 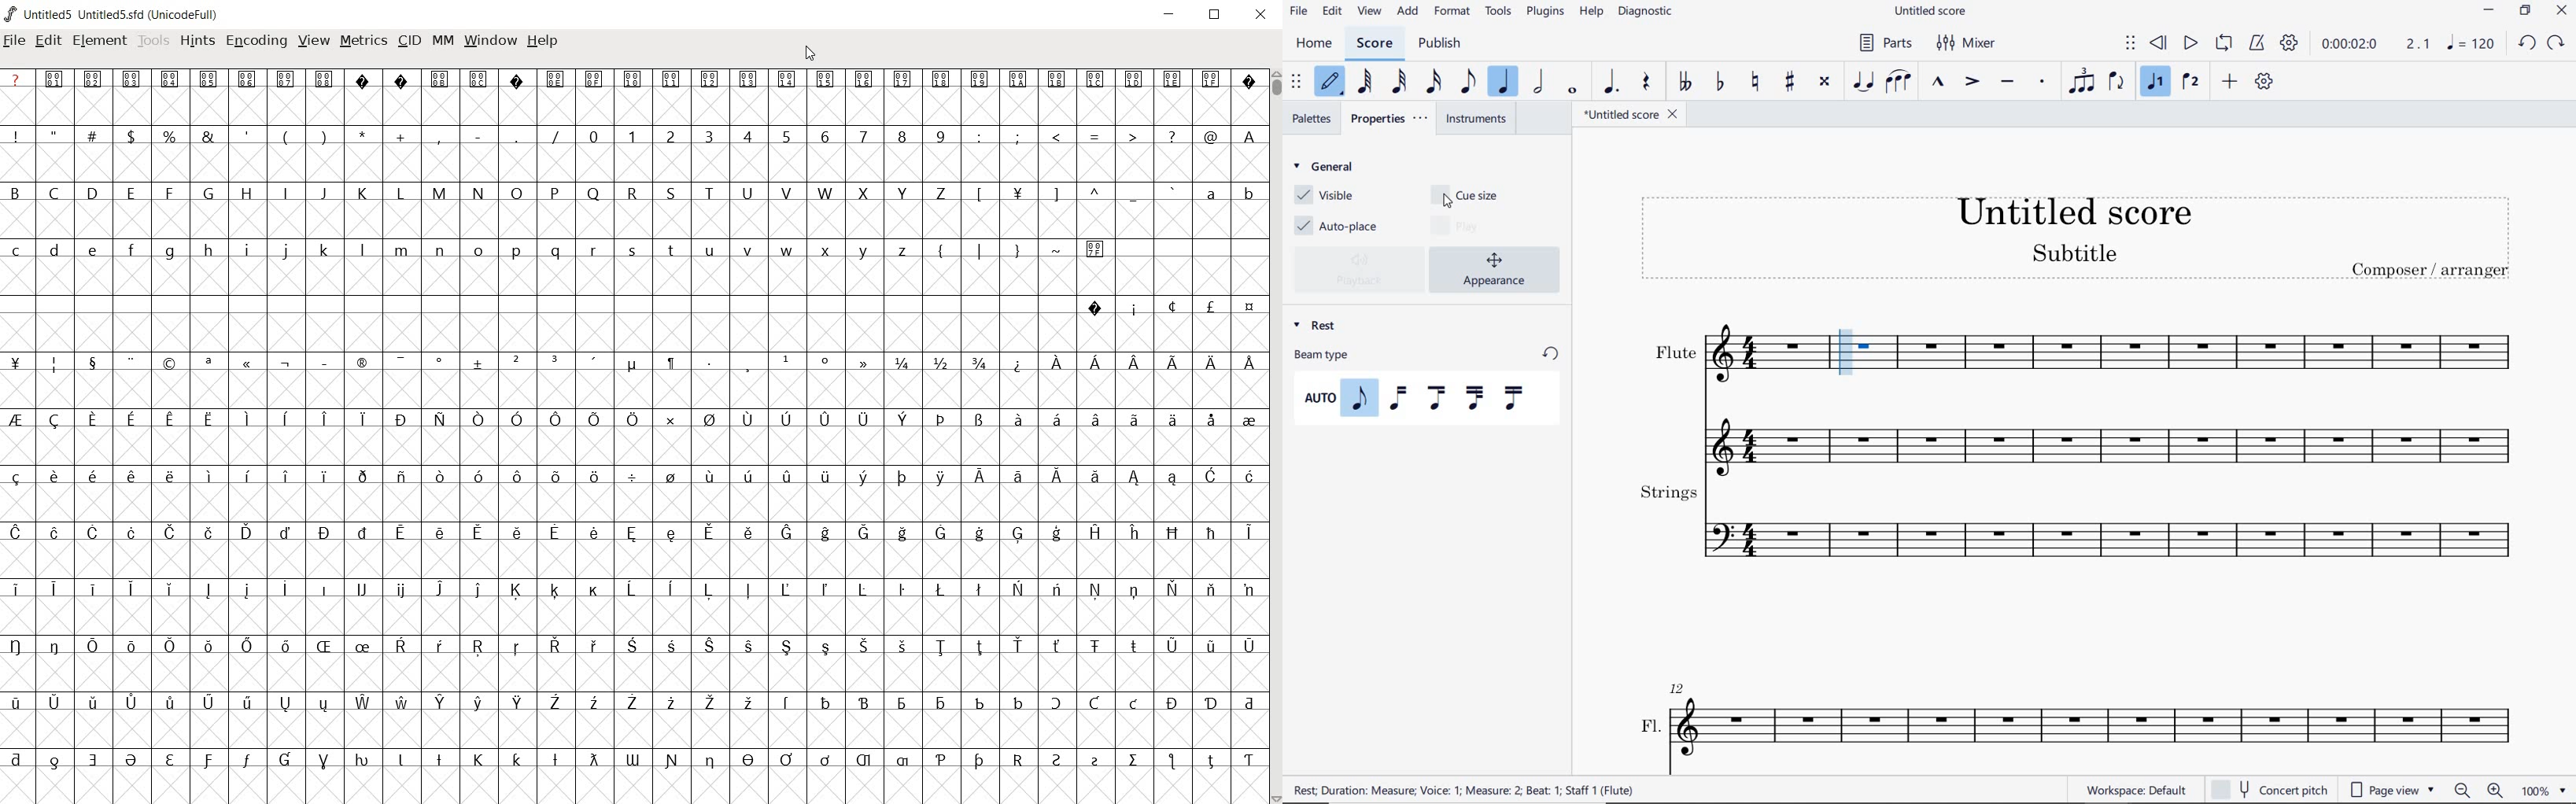 I want to click on Symbol, so click(x=942, y=647).